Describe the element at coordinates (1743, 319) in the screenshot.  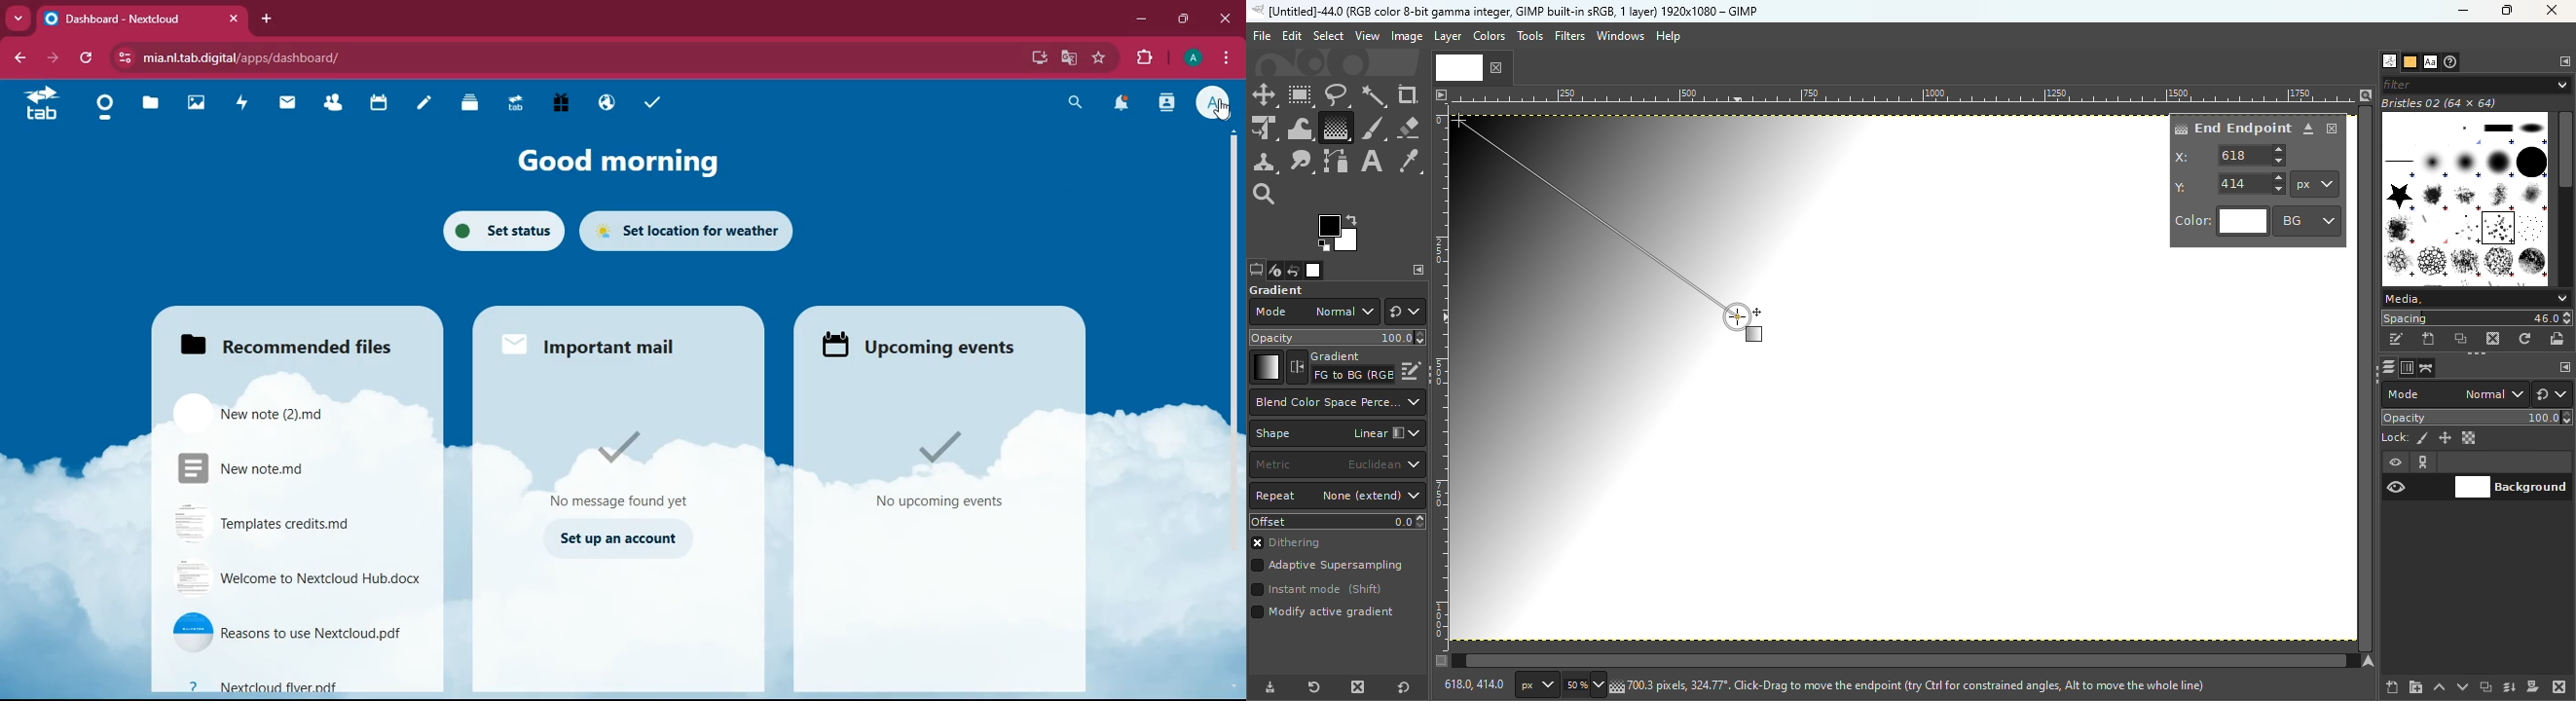
I see `cursor` at that location.